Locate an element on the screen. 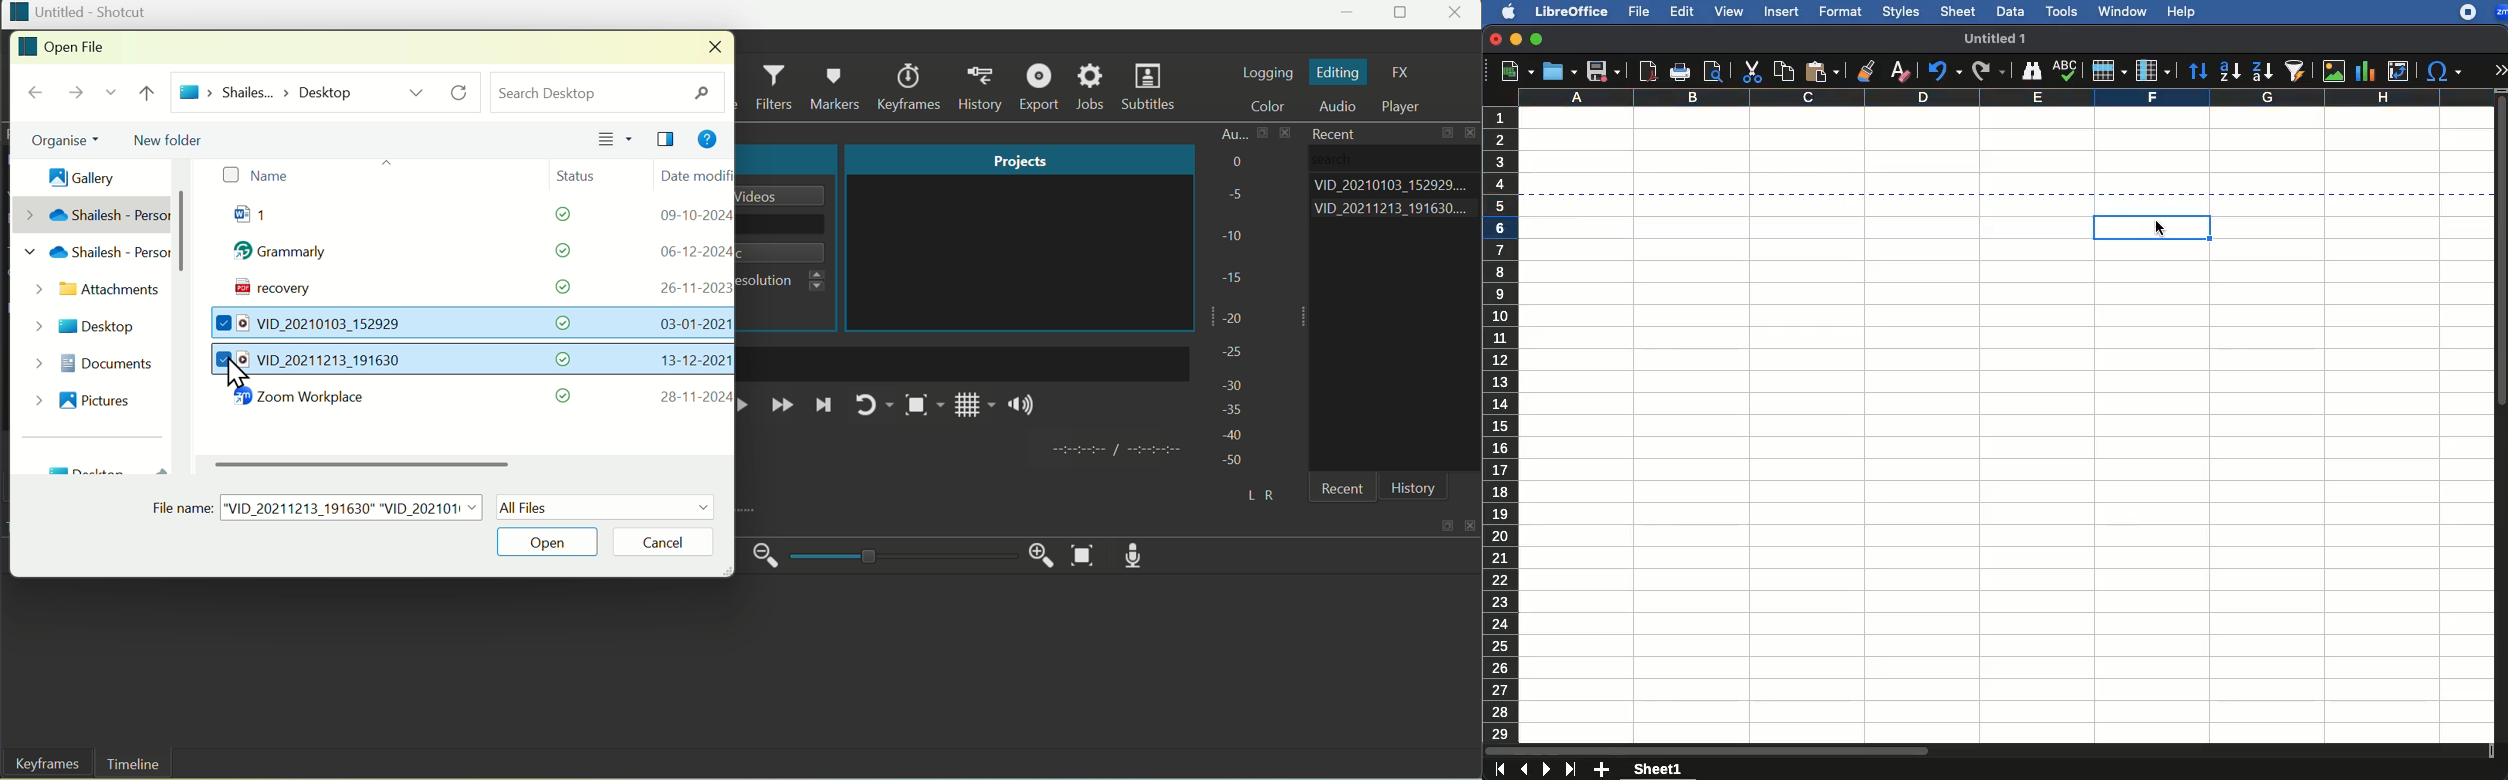 The width and height of the screenshot is (2520, 784). Snapshot is located at coordinates (922, 408).